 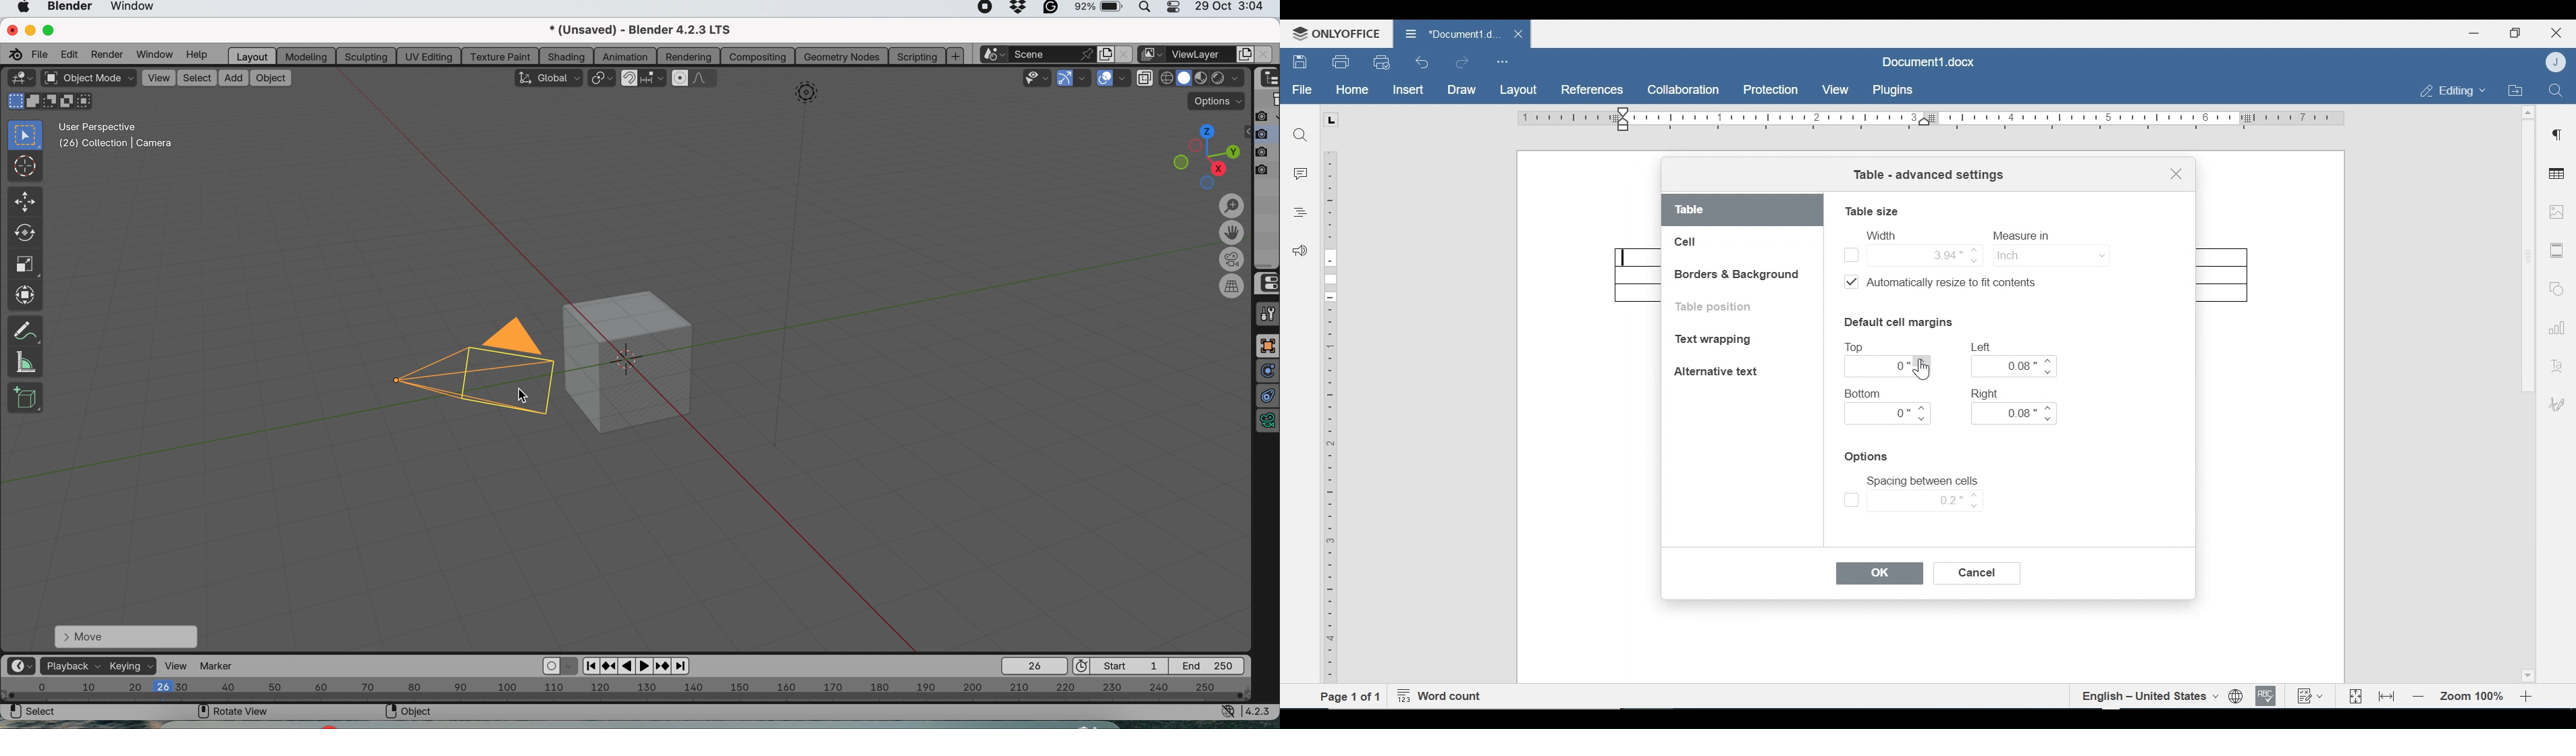 What do you see at coordinates (1232, 234) in the screenshot?
I see `move the view` at bounding box center [1232, 234].